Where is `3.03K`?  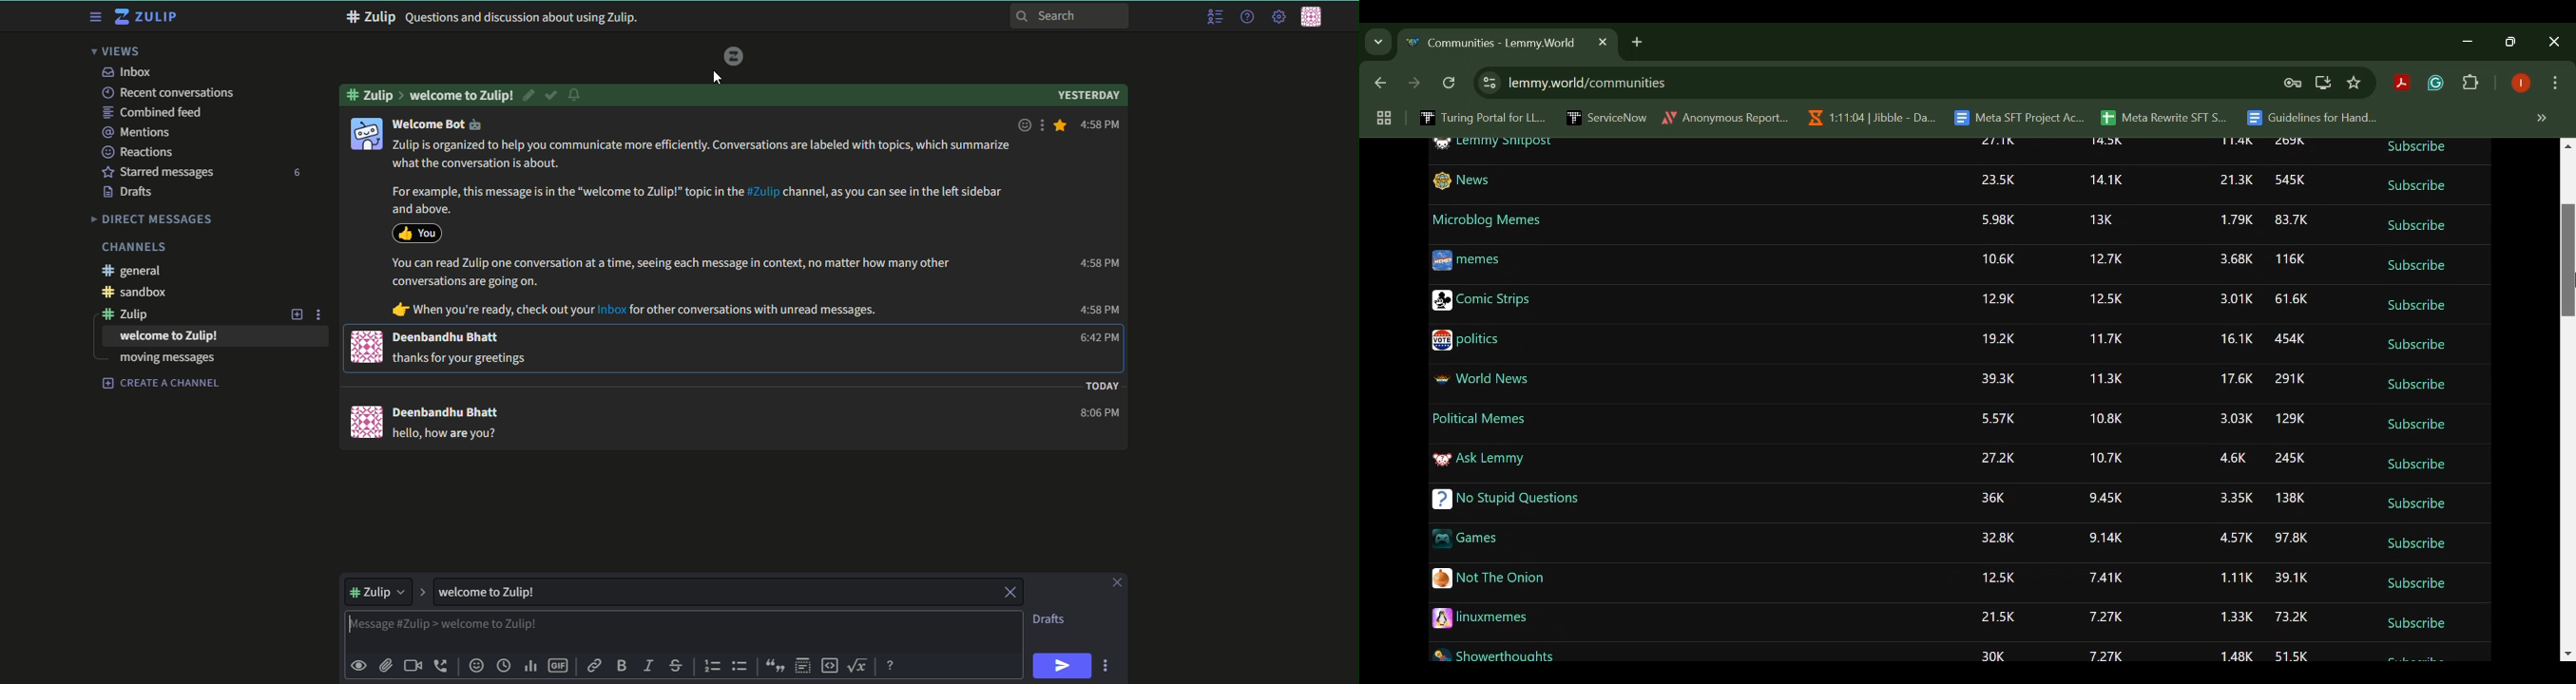 3.03K is located at coordinates (2235, 421).